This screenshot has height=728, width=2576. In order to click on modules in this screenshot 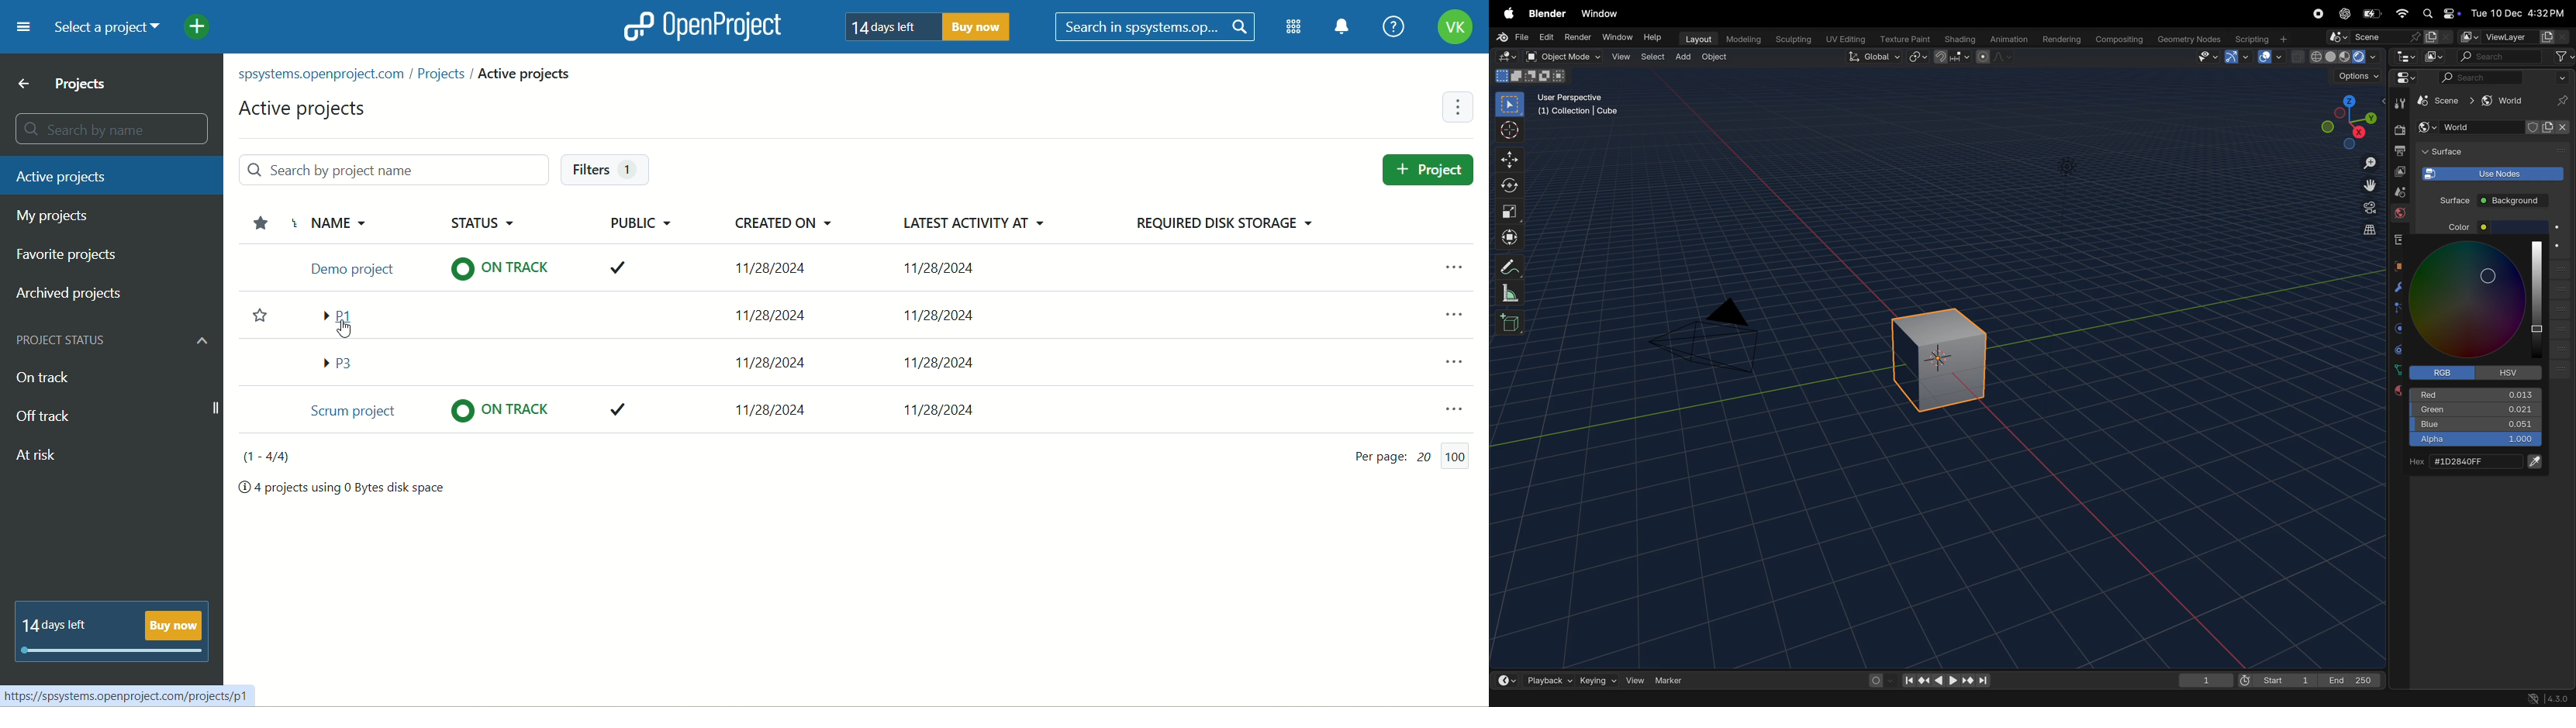, I will do `click(1290, 27)`.